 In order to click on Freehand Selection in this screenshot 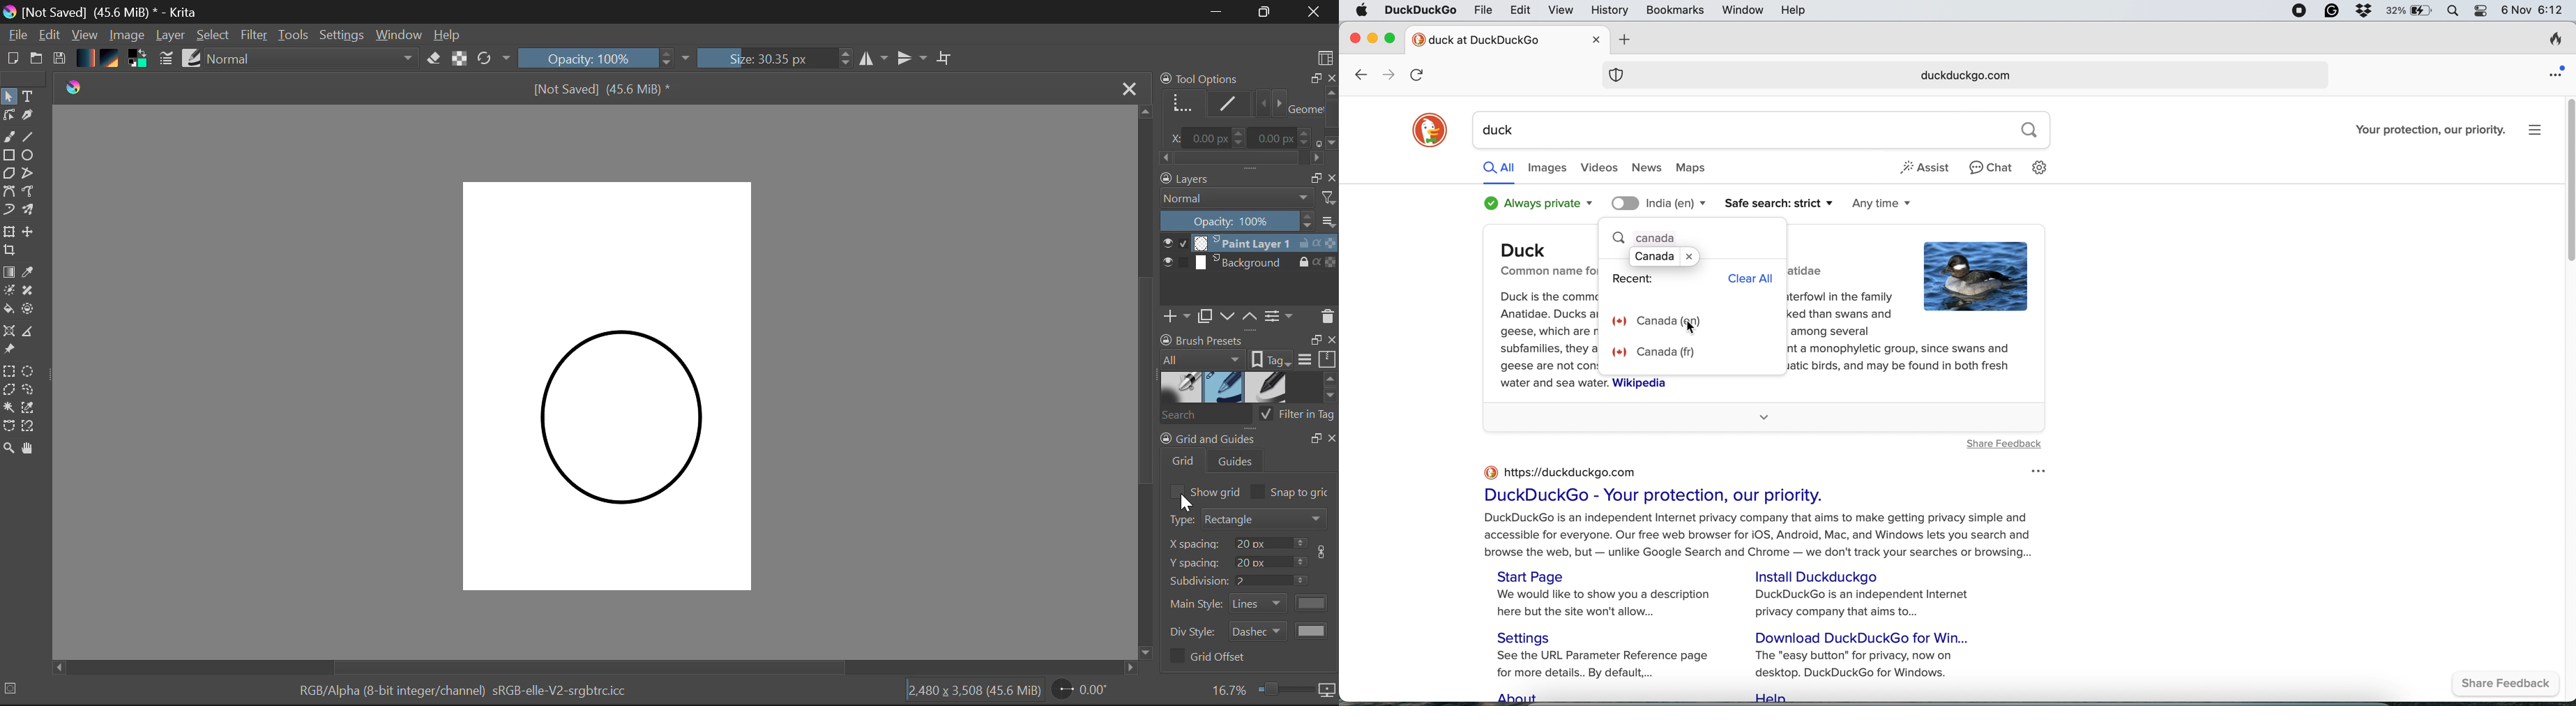, I will do `click(30, 390)`.